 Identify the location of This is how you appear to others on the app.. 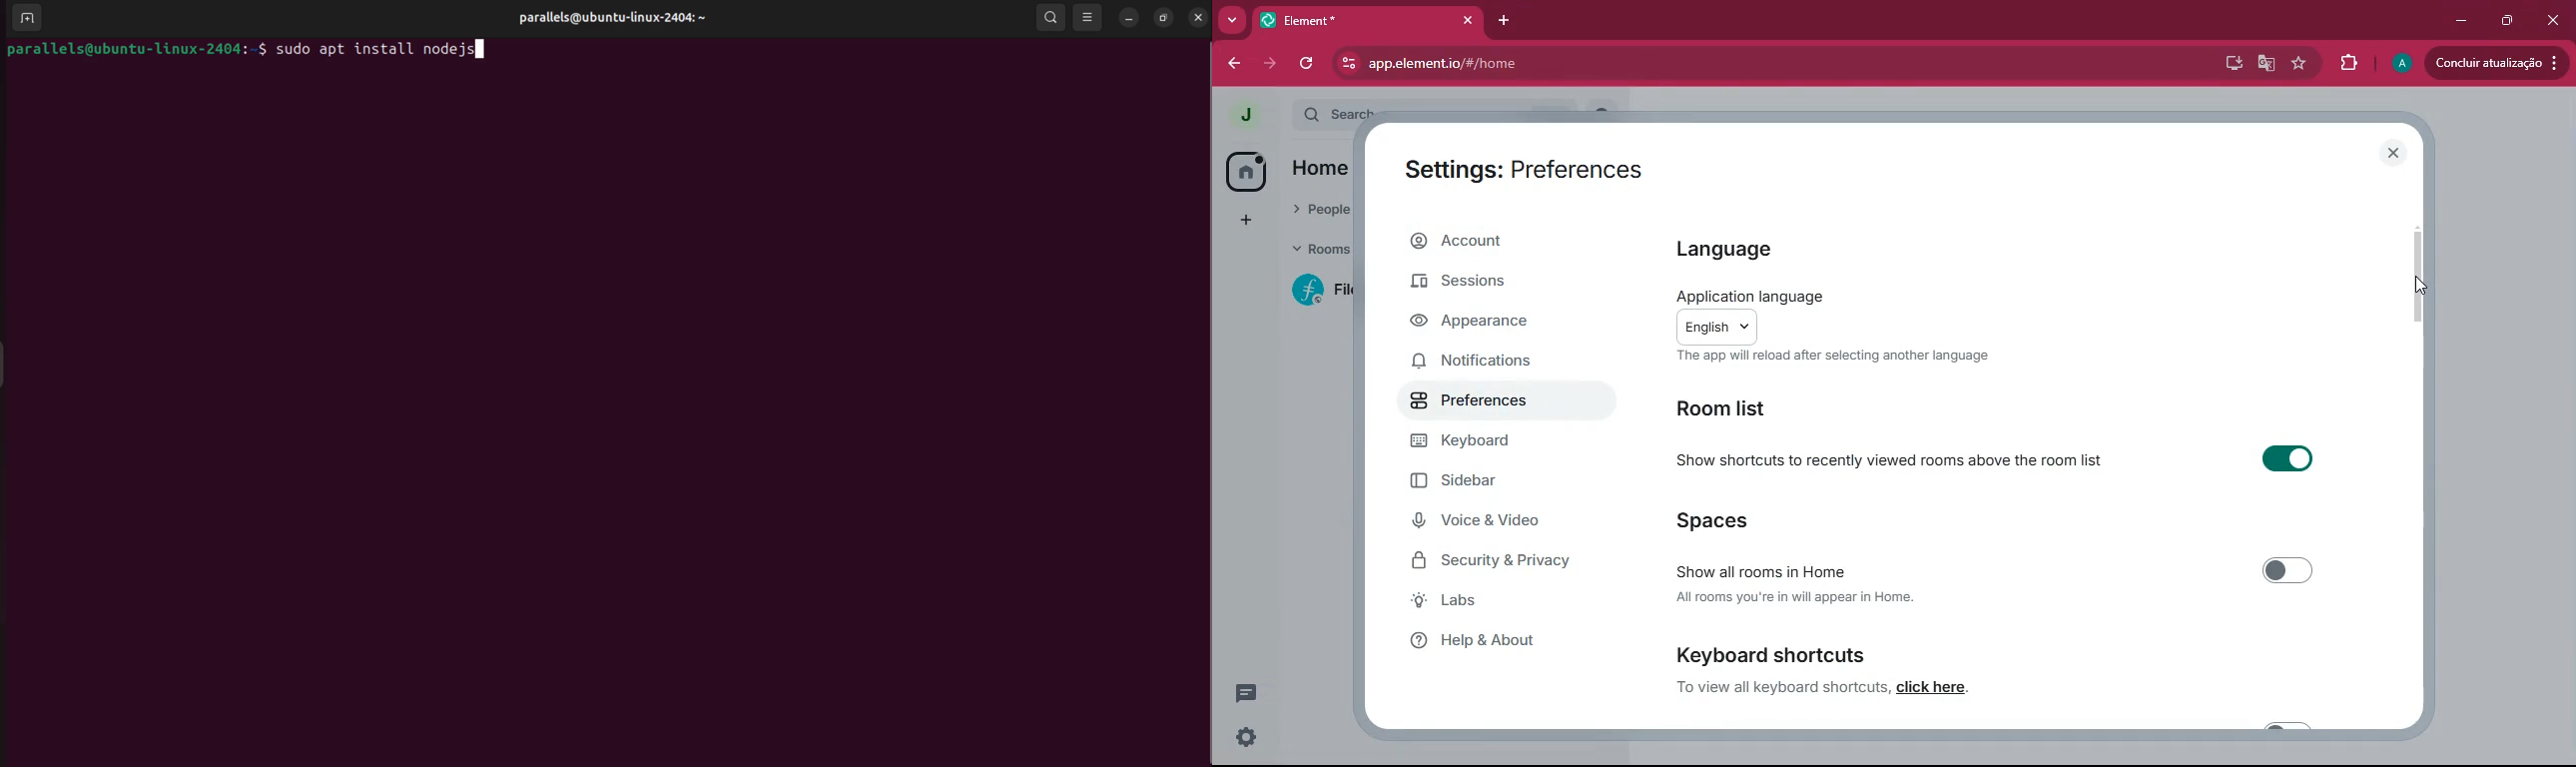
(1853, 359).